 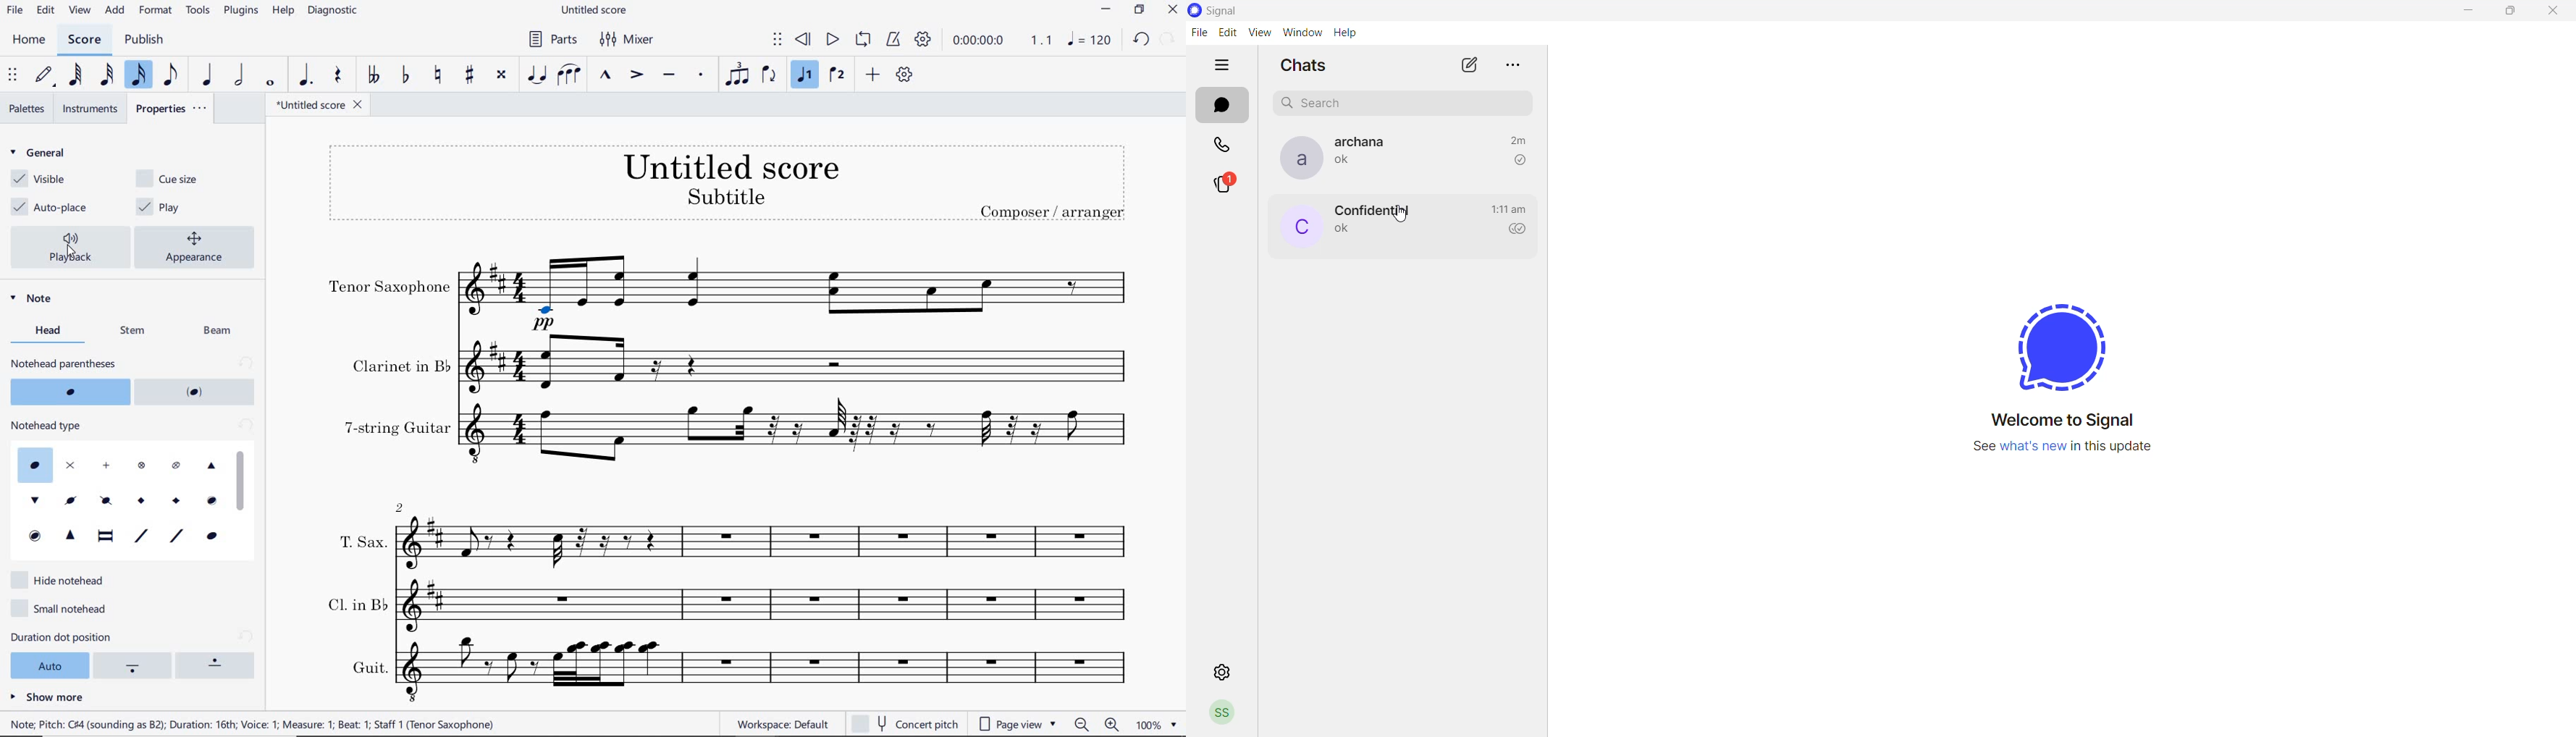 What do you see at coordinates (106, 76) in the screenshot?
I see `32ND NOTE` at bounding box center [106, 76].